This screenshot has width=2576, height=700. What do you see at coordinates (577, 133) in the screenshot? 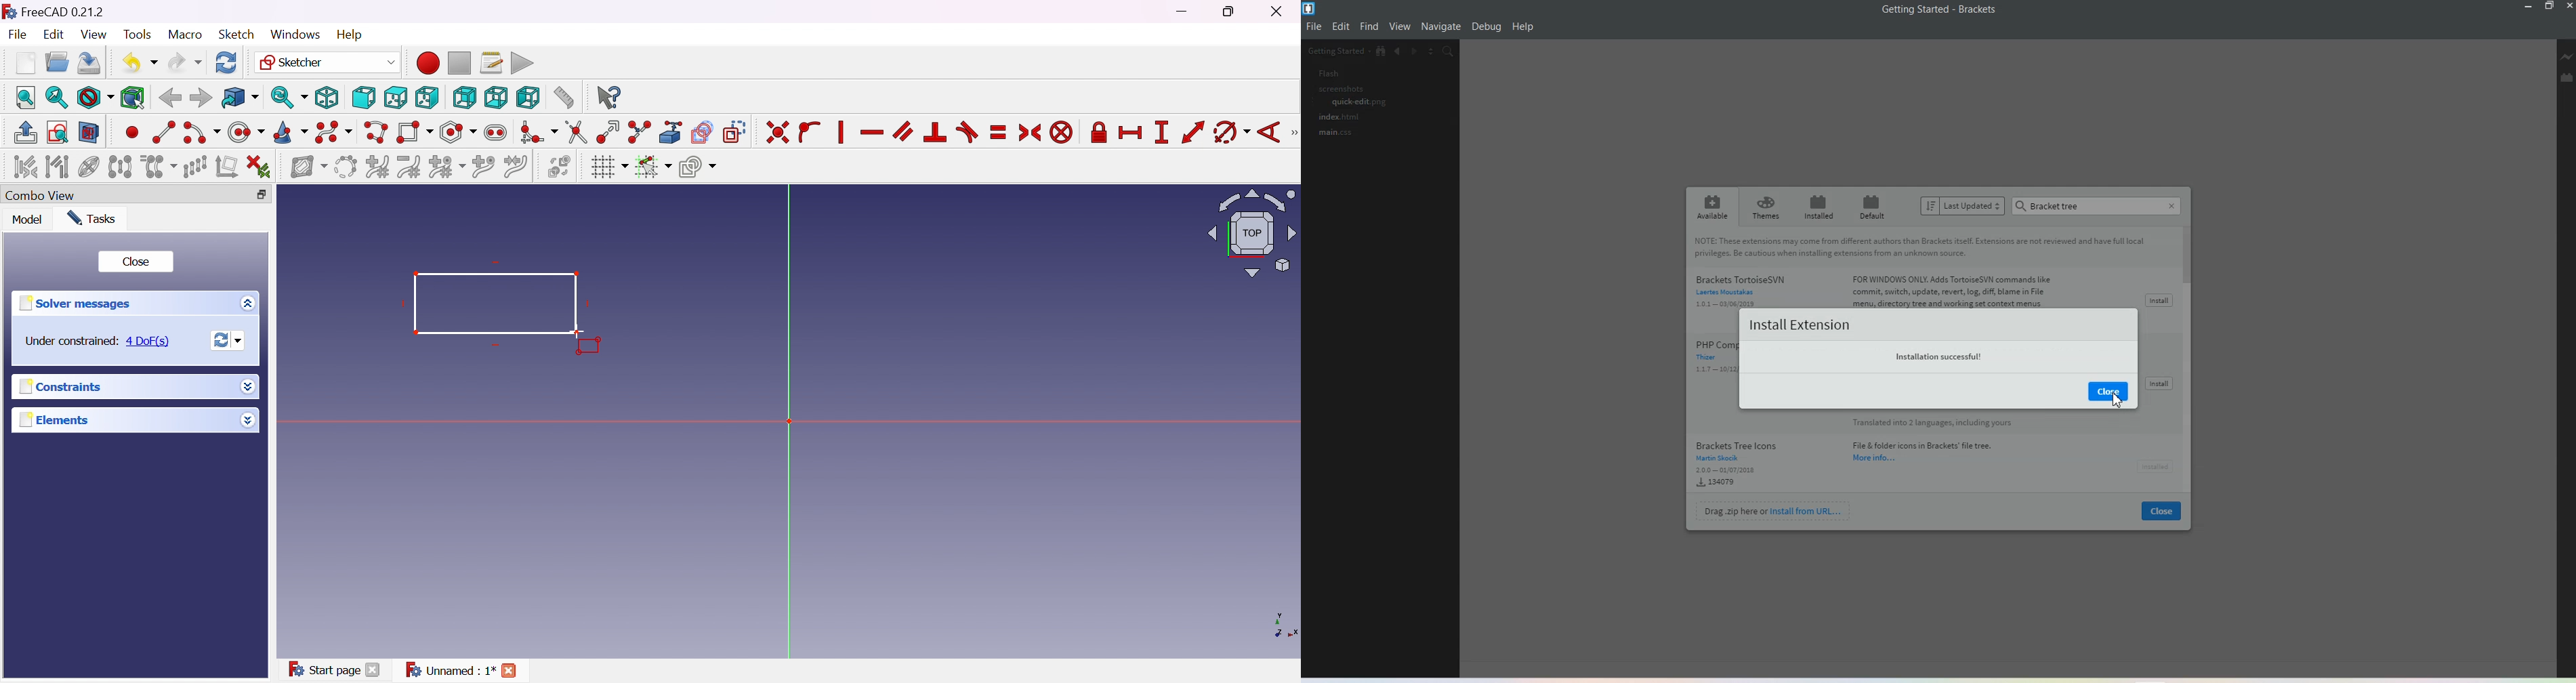
I see `Trim edge` at bounding box center [577, 133].